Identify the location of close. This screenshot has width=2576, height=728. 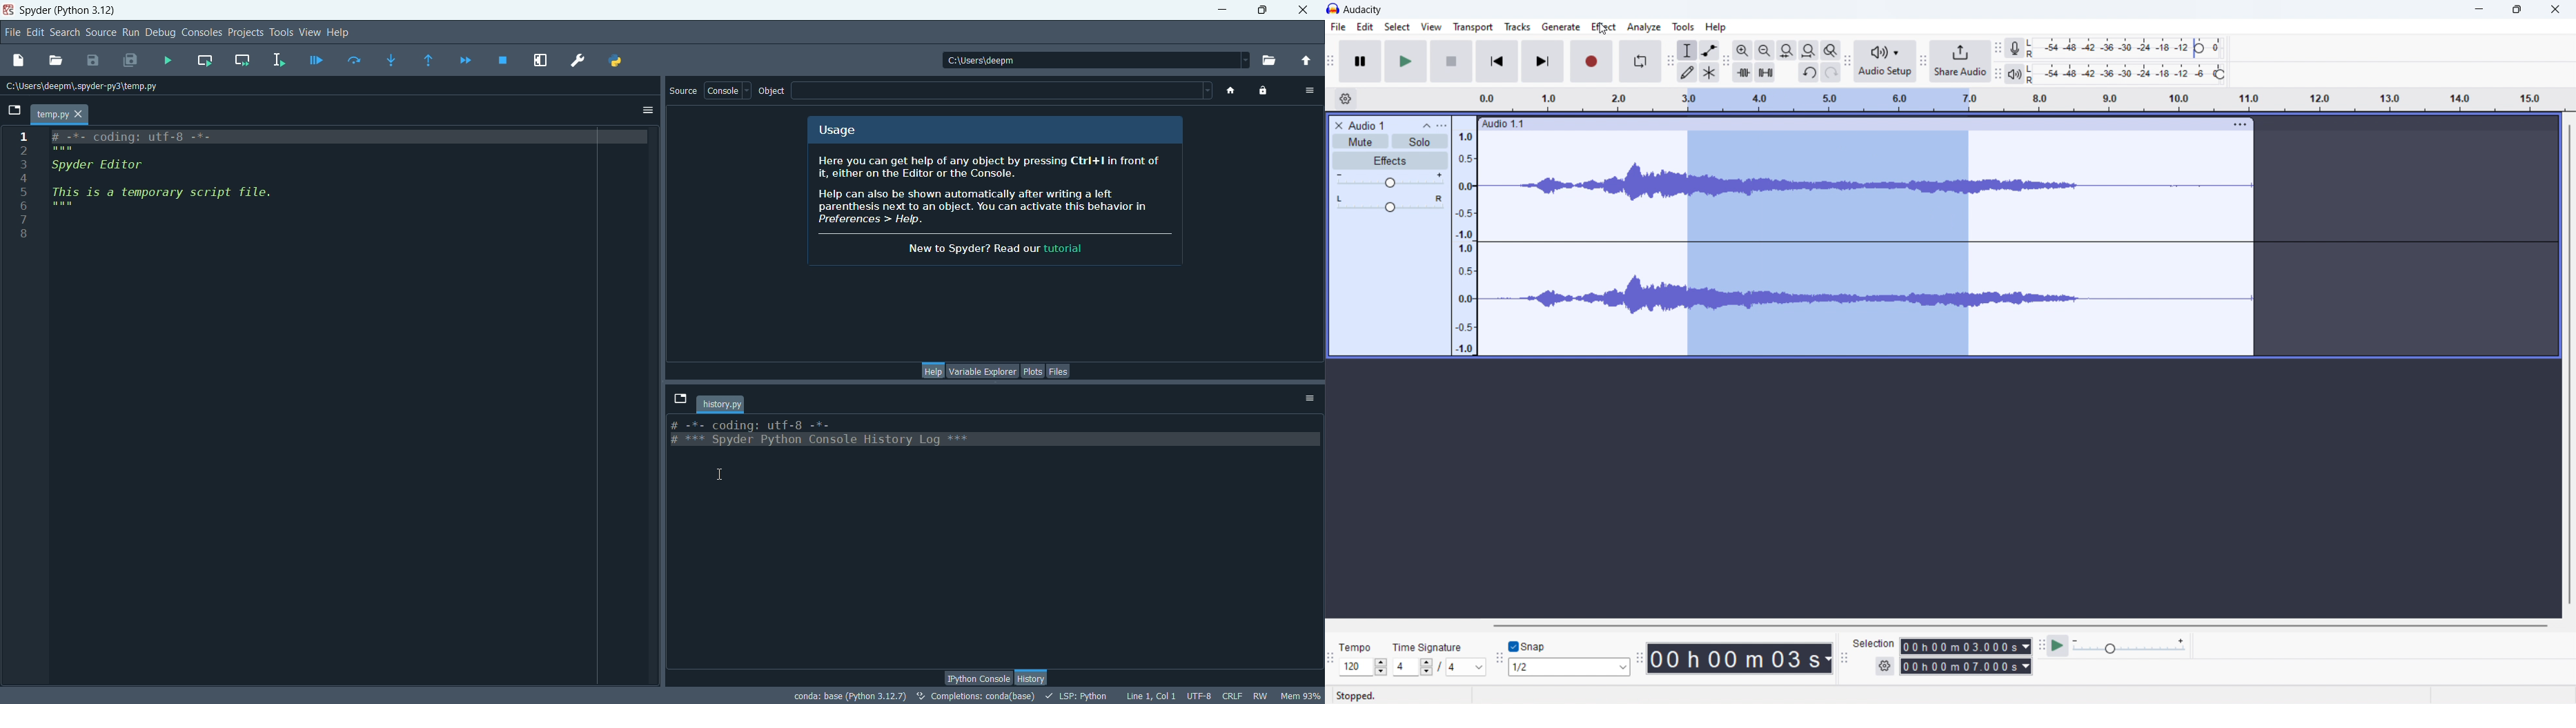
(1301, 8).